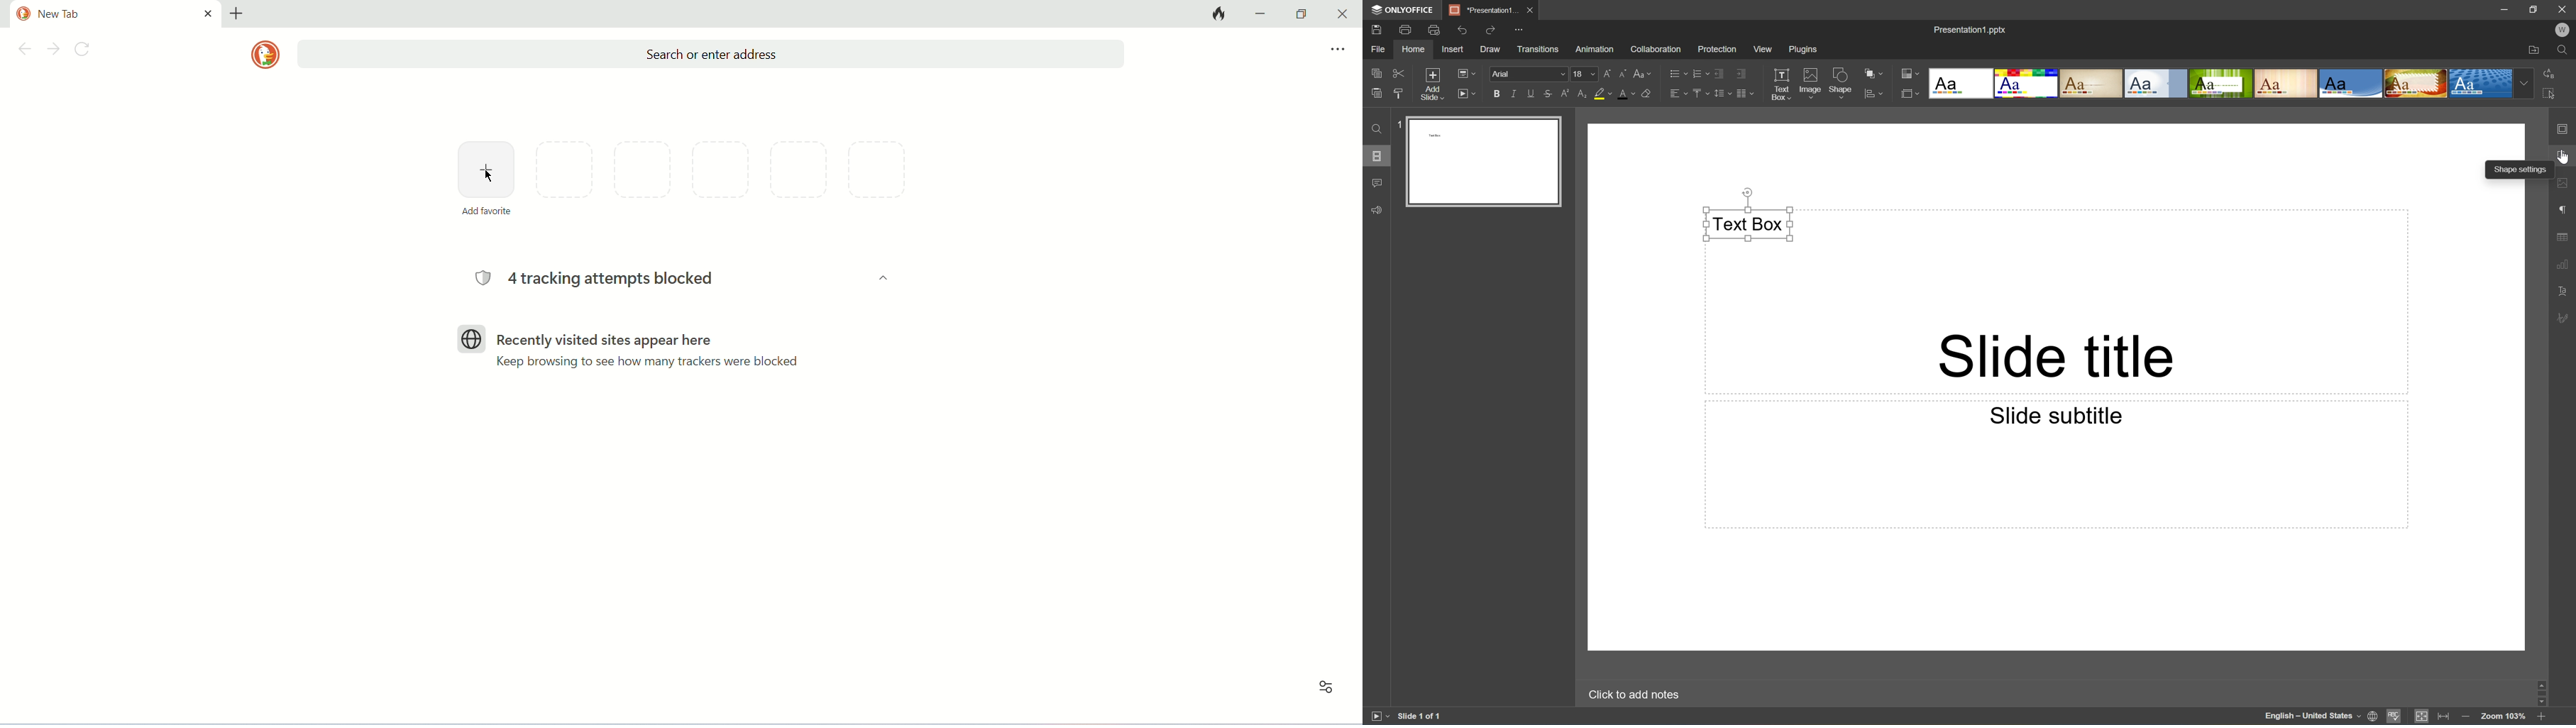 This screenshot has width=2576, height=728. What do you see at coordinates (53, 50) in the screenshot?
I see `go forward` at bounding box center [53, 50].